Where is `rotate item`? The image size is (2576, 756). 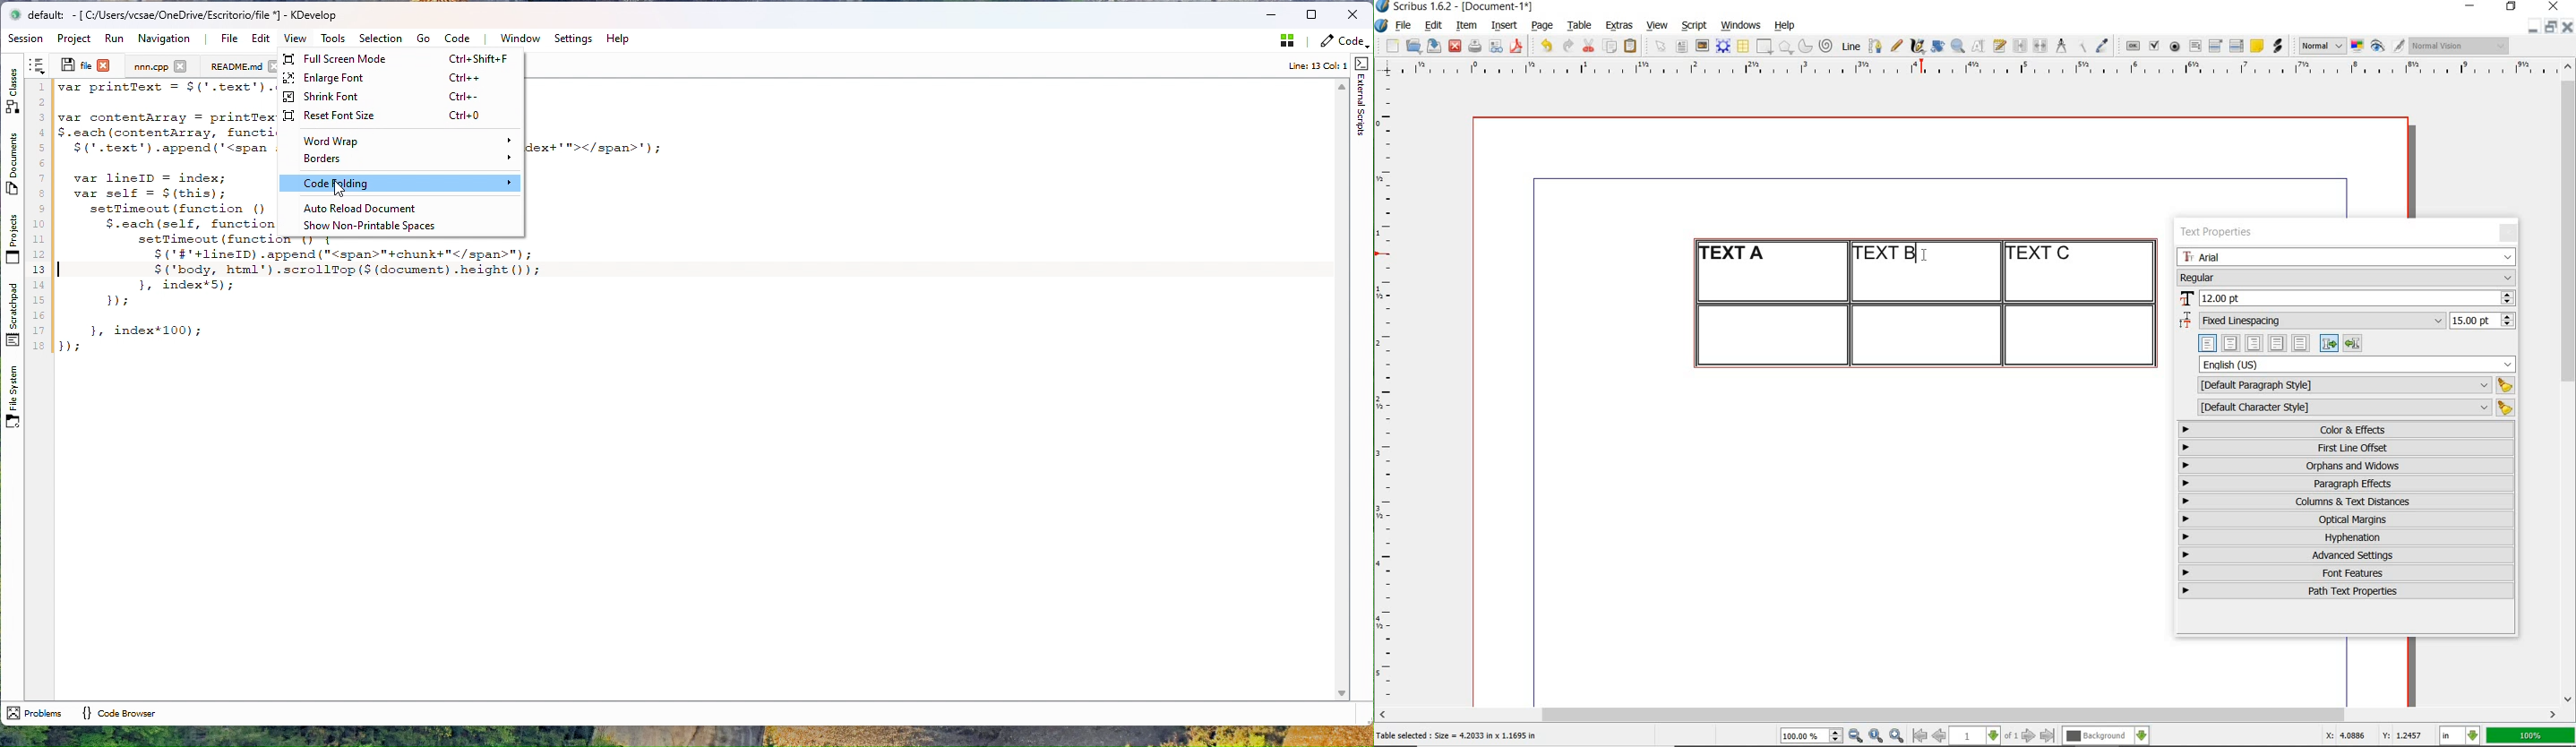
rotate item is located at coordinates (1938, 46).